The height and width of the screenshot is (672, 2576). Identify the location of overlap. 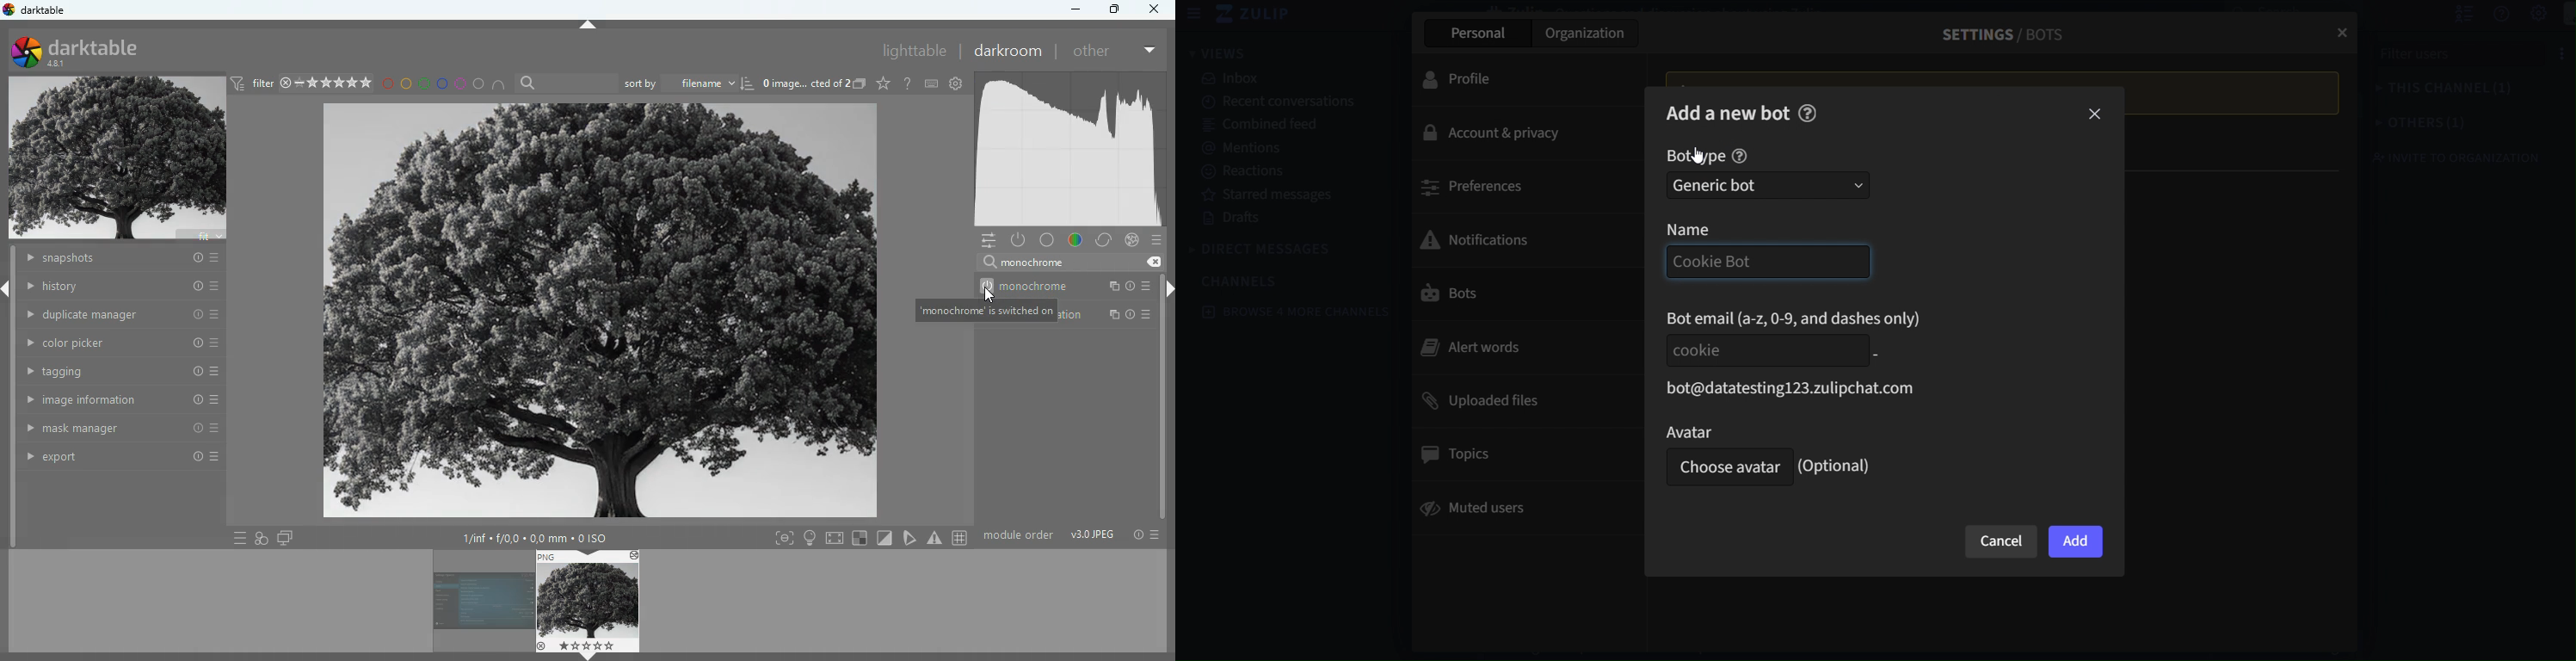
(263, 539).